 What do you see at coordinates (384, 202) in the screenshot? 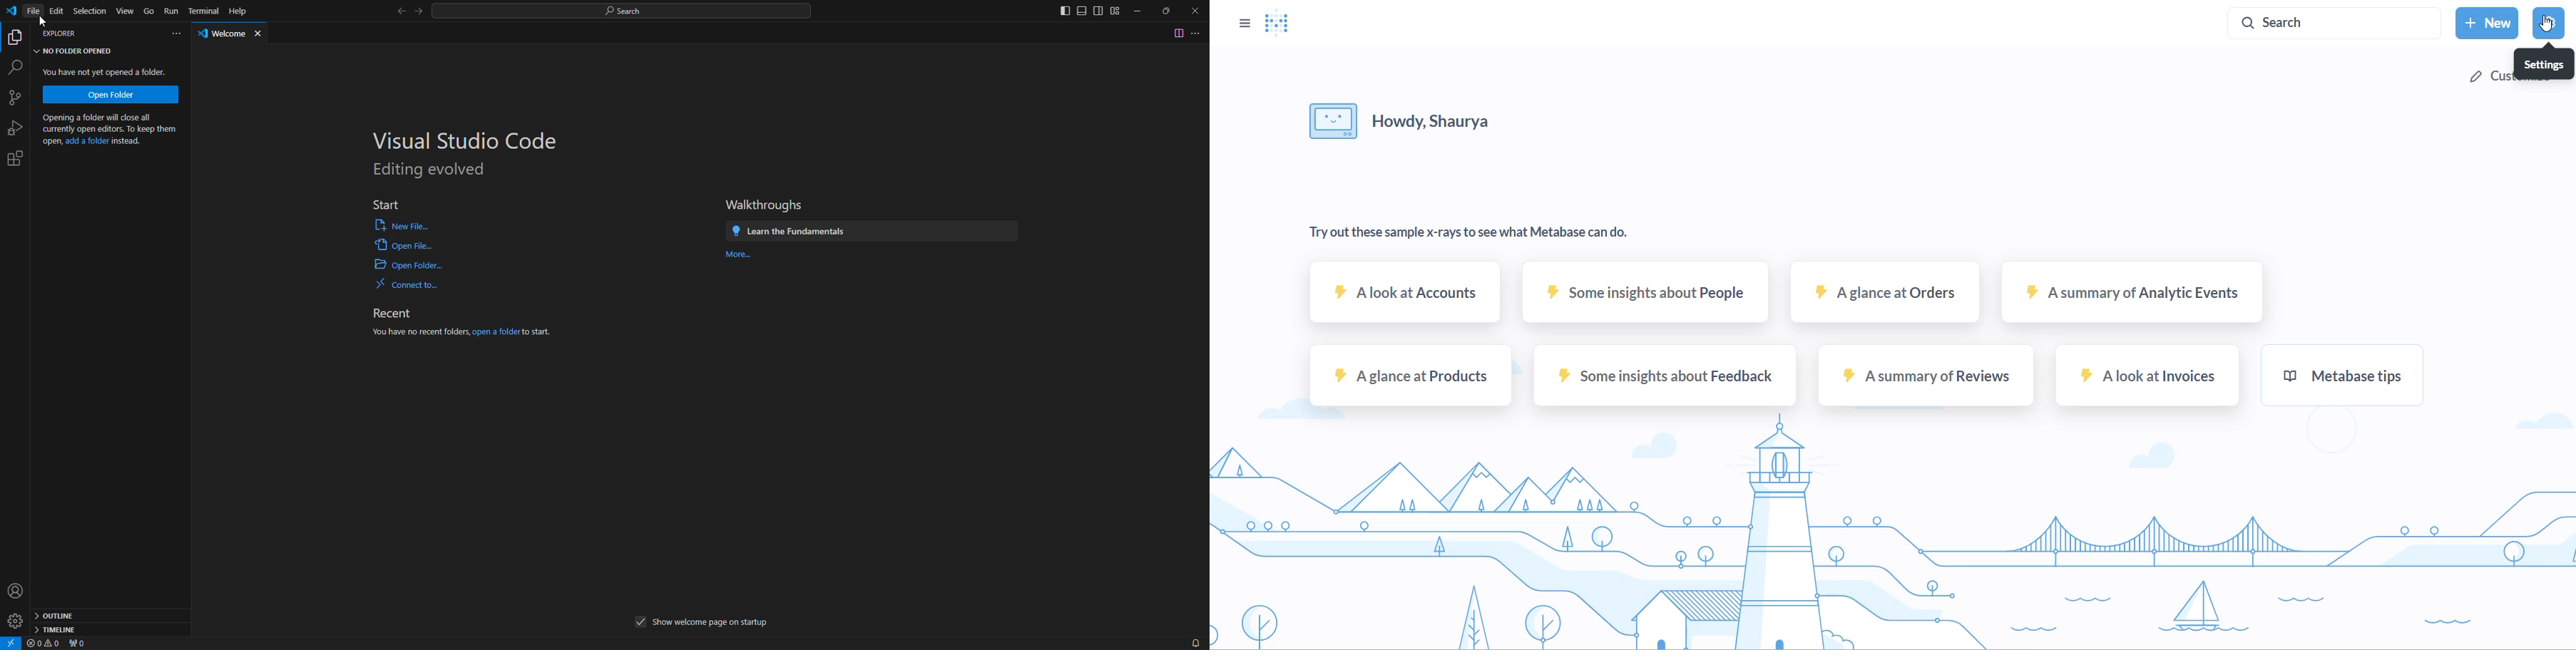
I see `start` at bounding box center [384, 202].